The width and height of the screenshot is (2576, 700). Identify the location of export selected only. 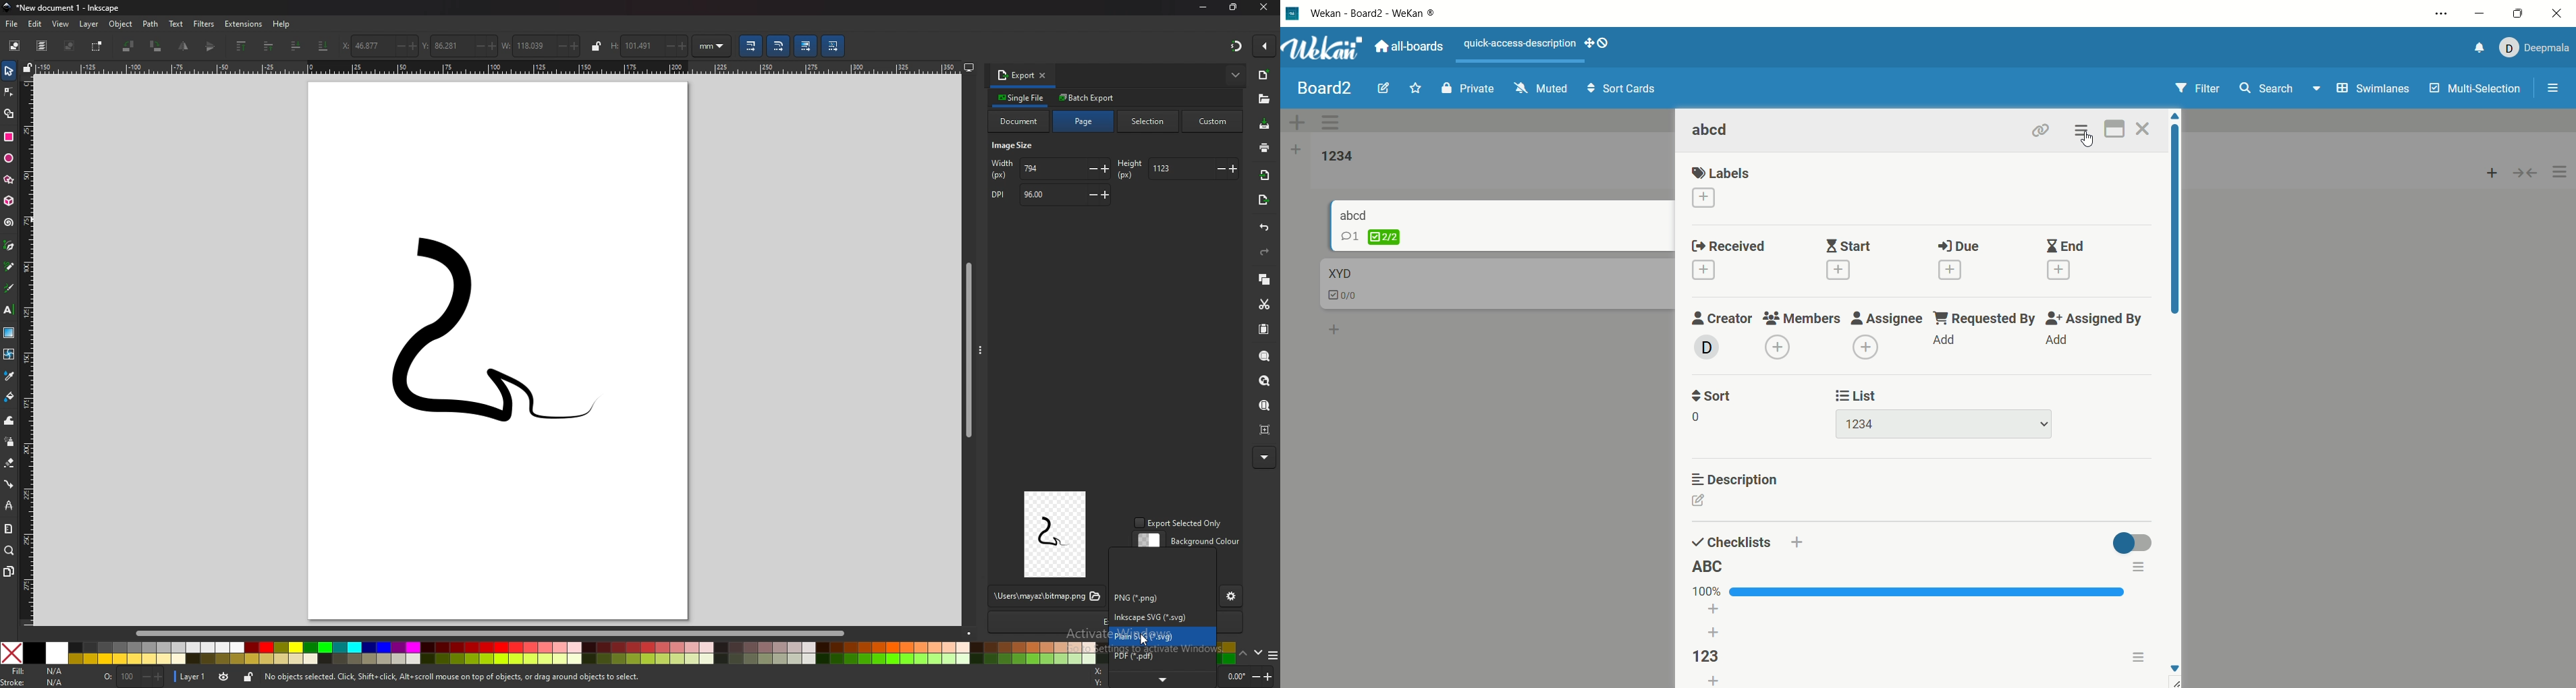
(1181, 523).